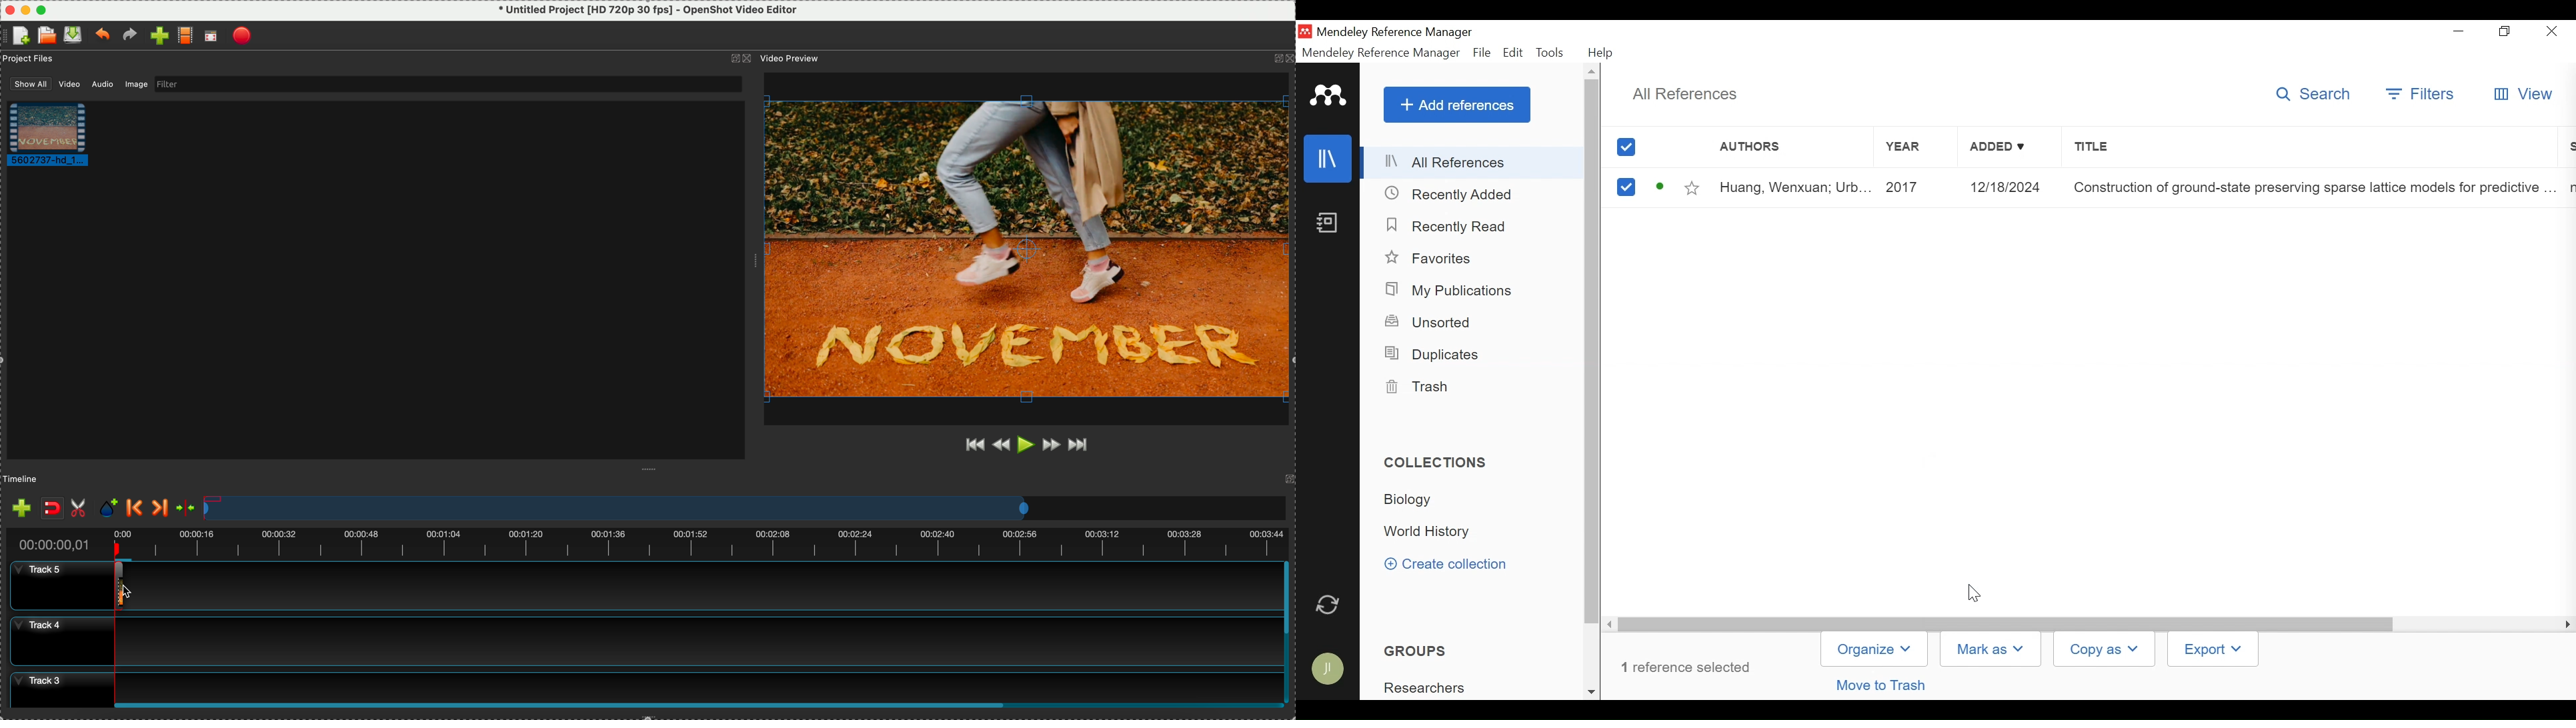 The image size is (2576, 728). Describe the element at coordinates (2553, 31) in the screenshot. I see `Close` at that location.